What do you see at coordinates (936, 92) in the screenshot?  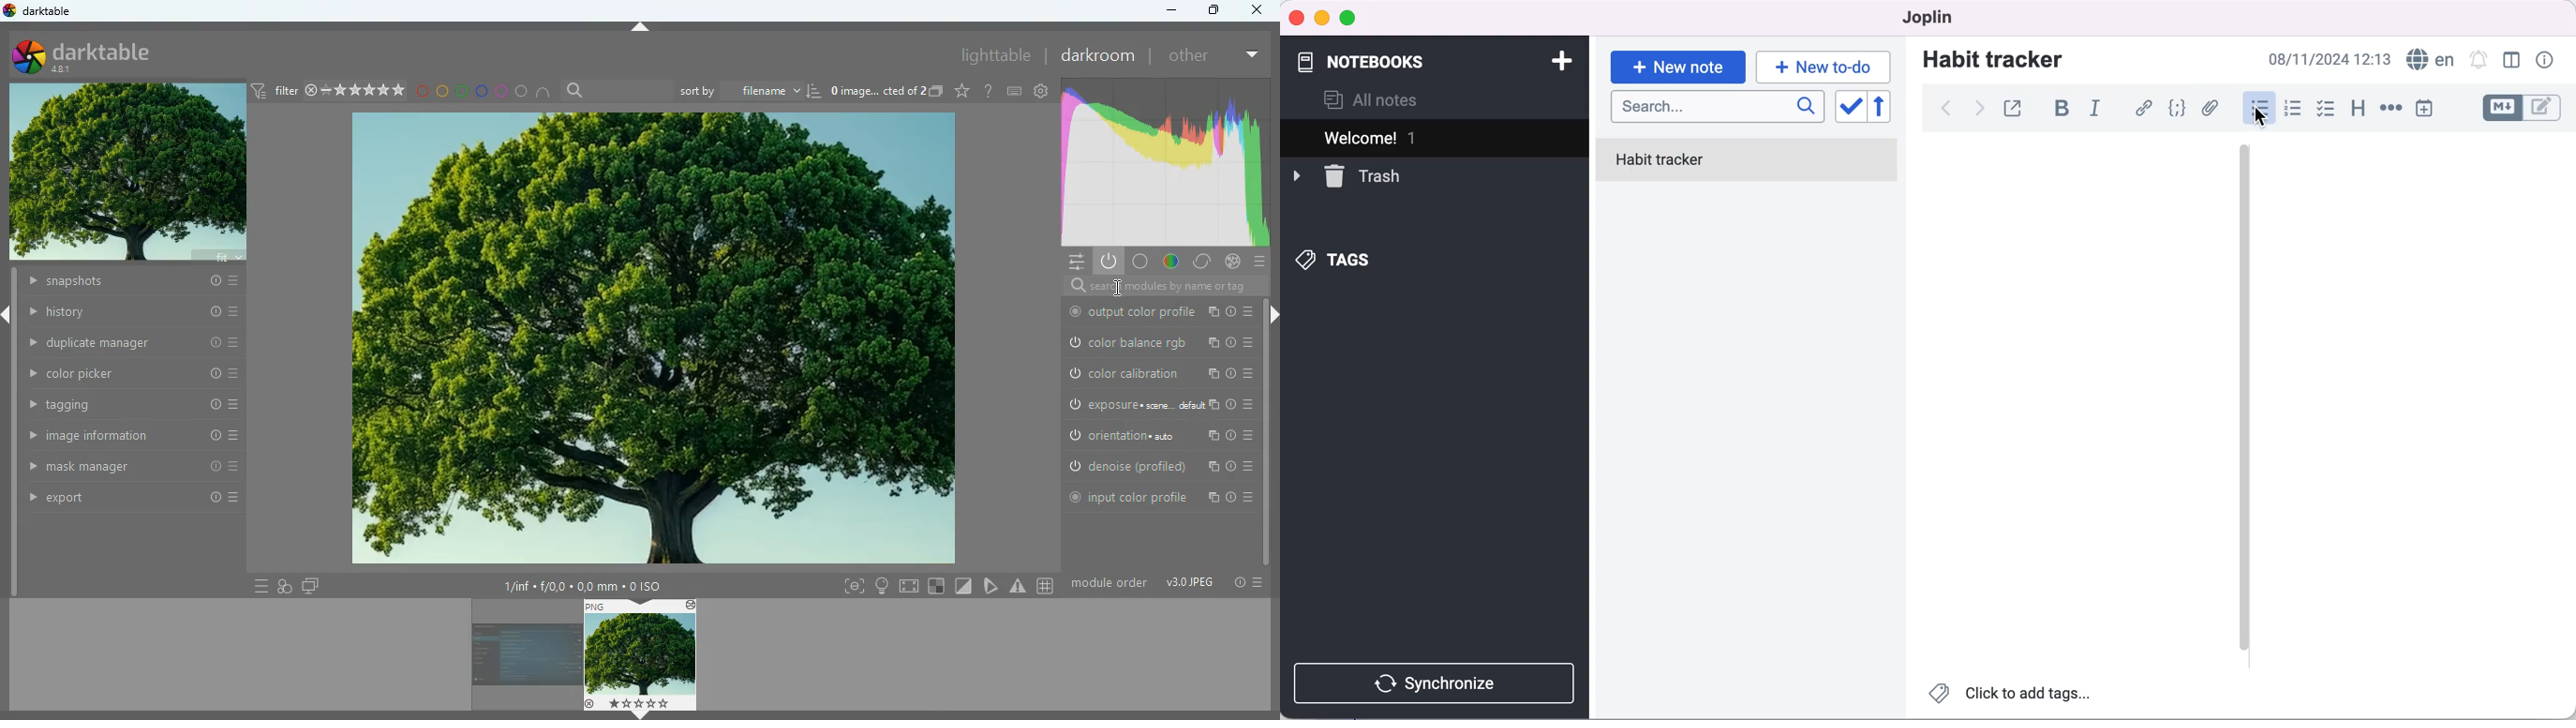 I see `copy` at bounding box center [936, 92].